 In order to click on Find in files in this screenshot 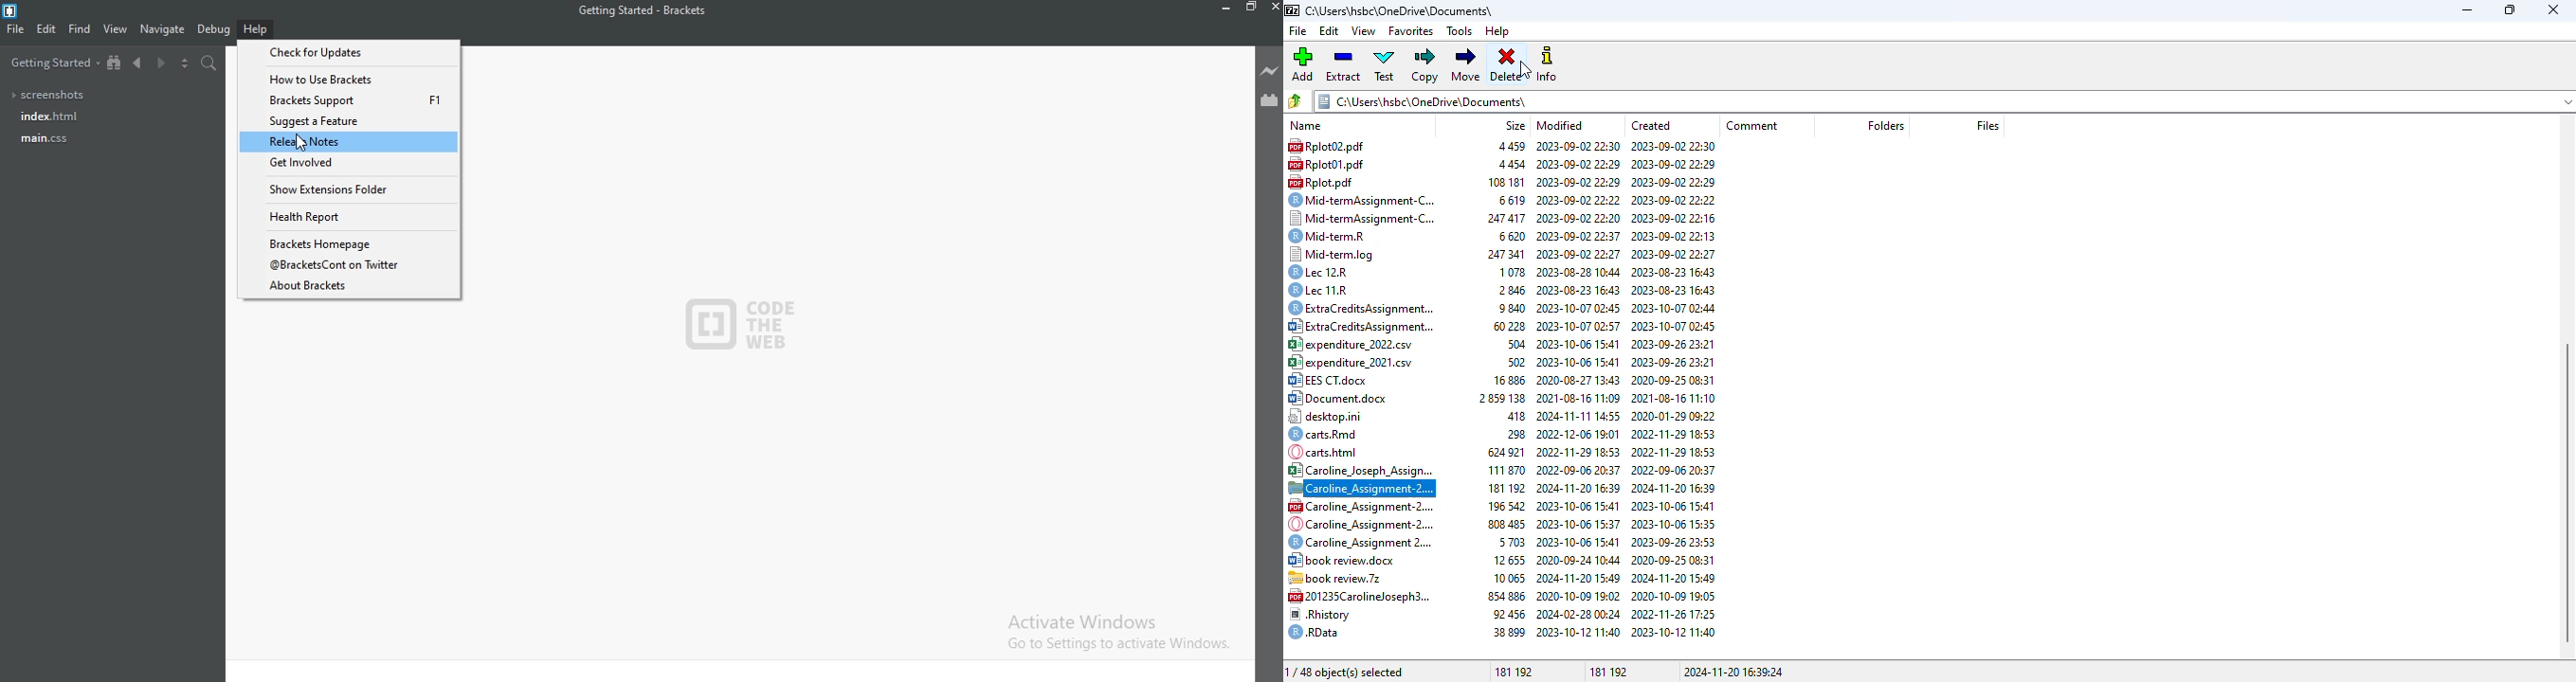, I will do `click(210, 64)`.